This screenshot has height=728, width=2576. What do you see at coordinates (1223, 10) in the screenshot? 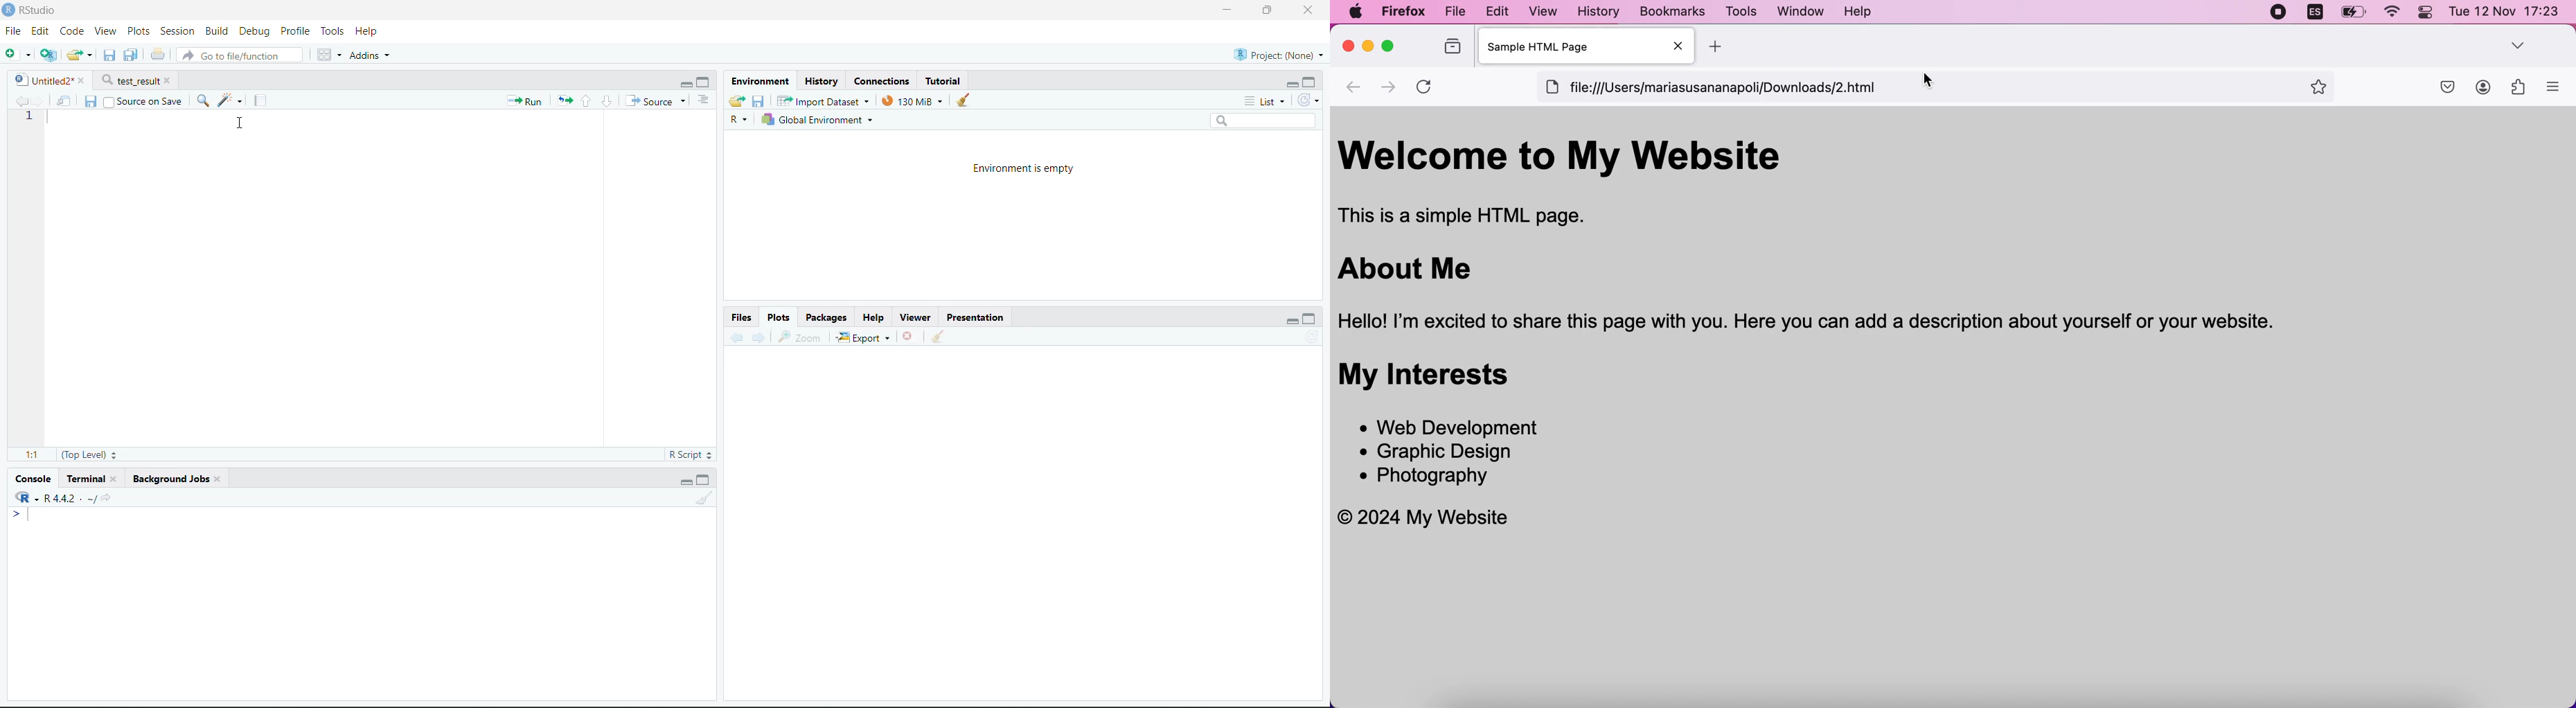
I see `Minimize` at bounding box center [1223, 10].